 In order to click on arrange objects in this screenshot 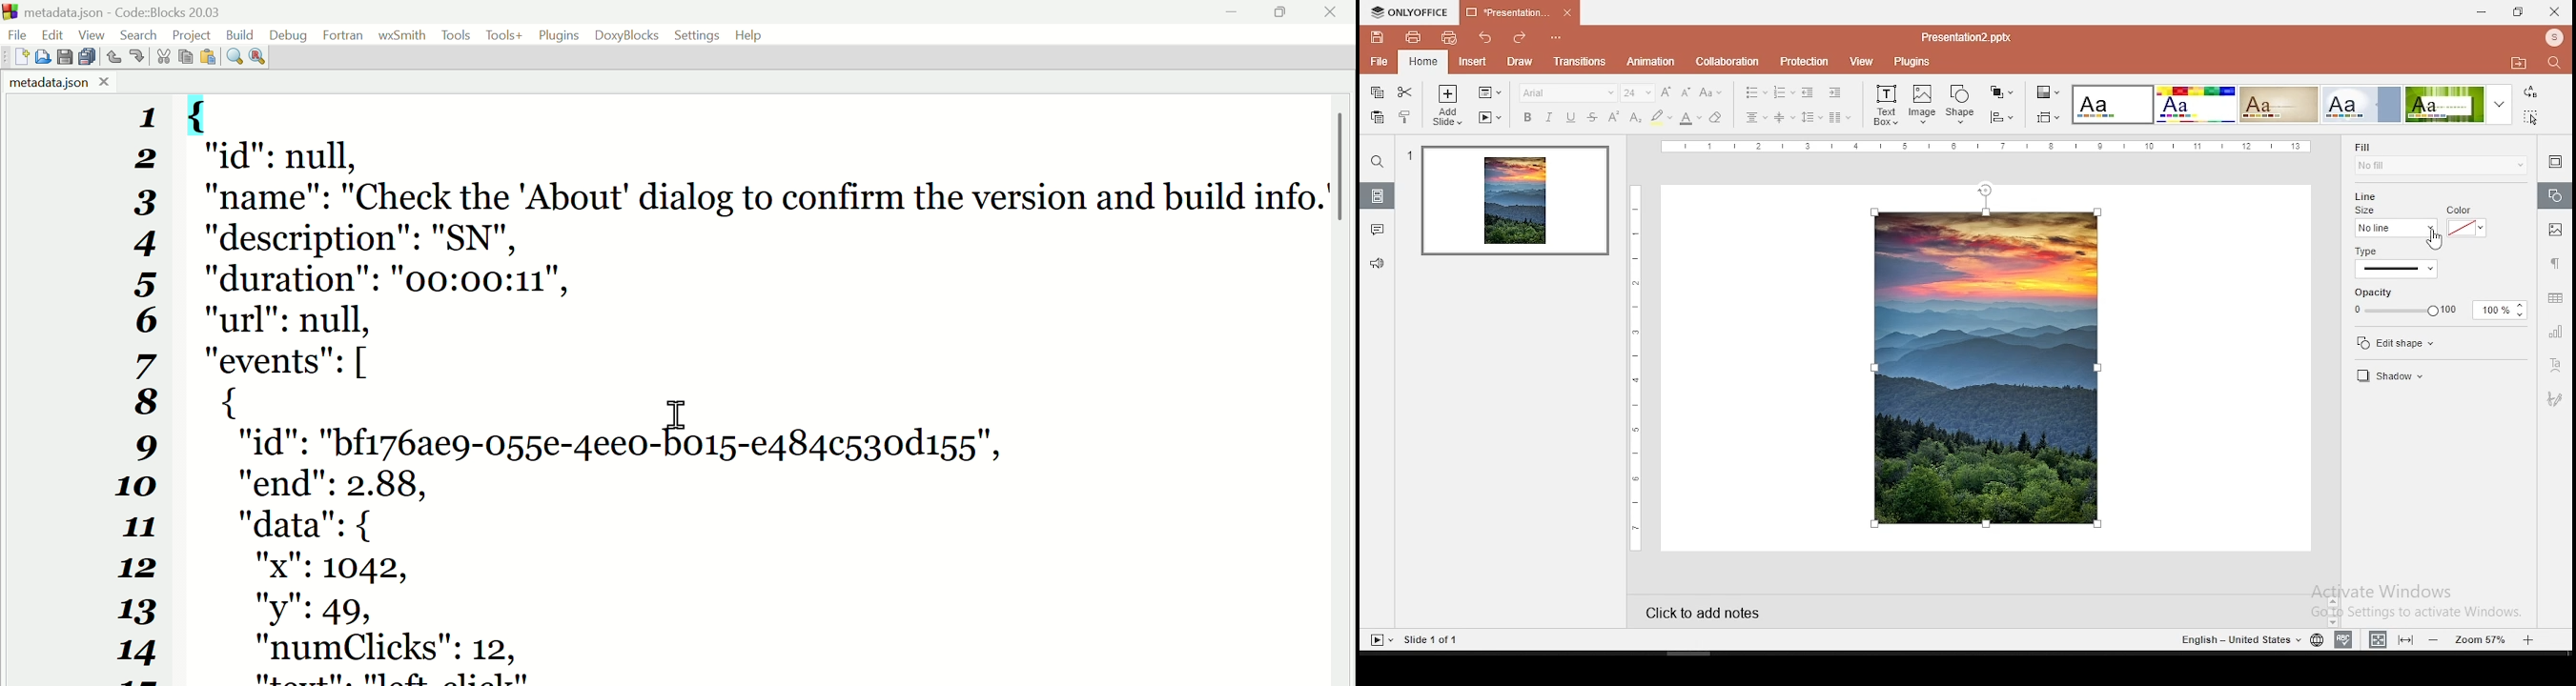, I will do `click(2003, 92)`.